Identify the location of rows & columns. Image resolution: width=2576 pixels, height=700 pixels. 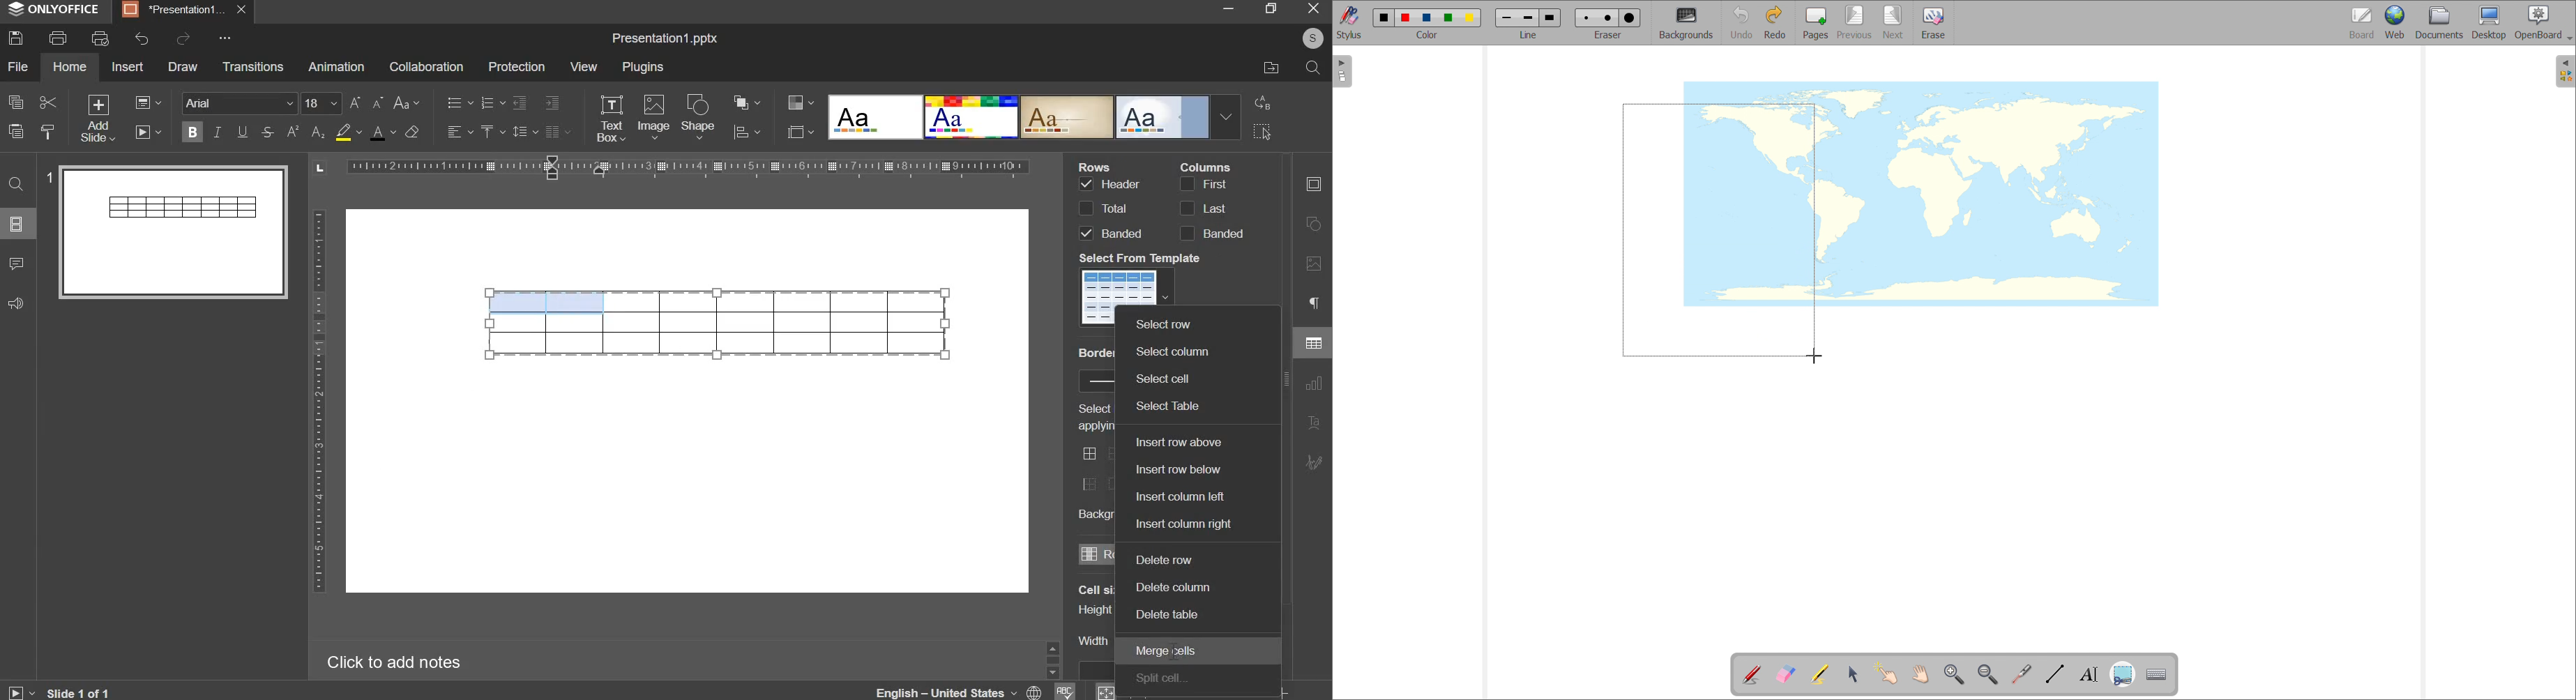
(1096, 554).